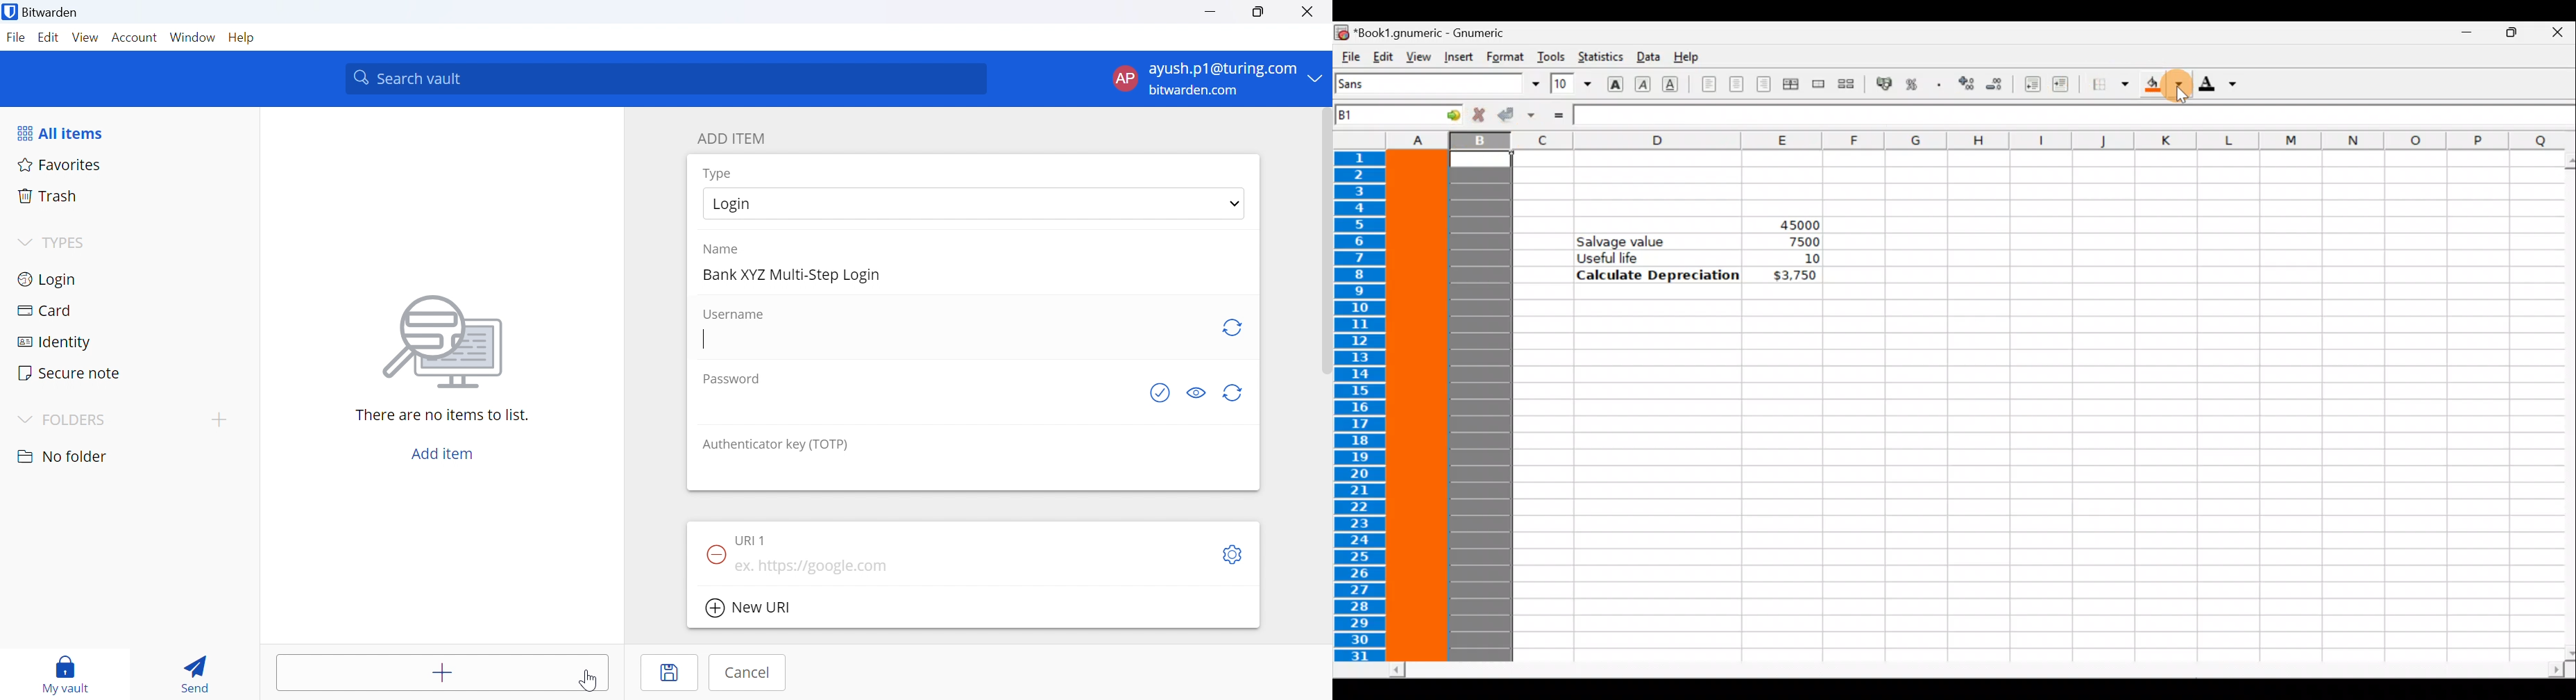 The image size is (2576, 700). I want to click on TYPES, so click(68, 243).